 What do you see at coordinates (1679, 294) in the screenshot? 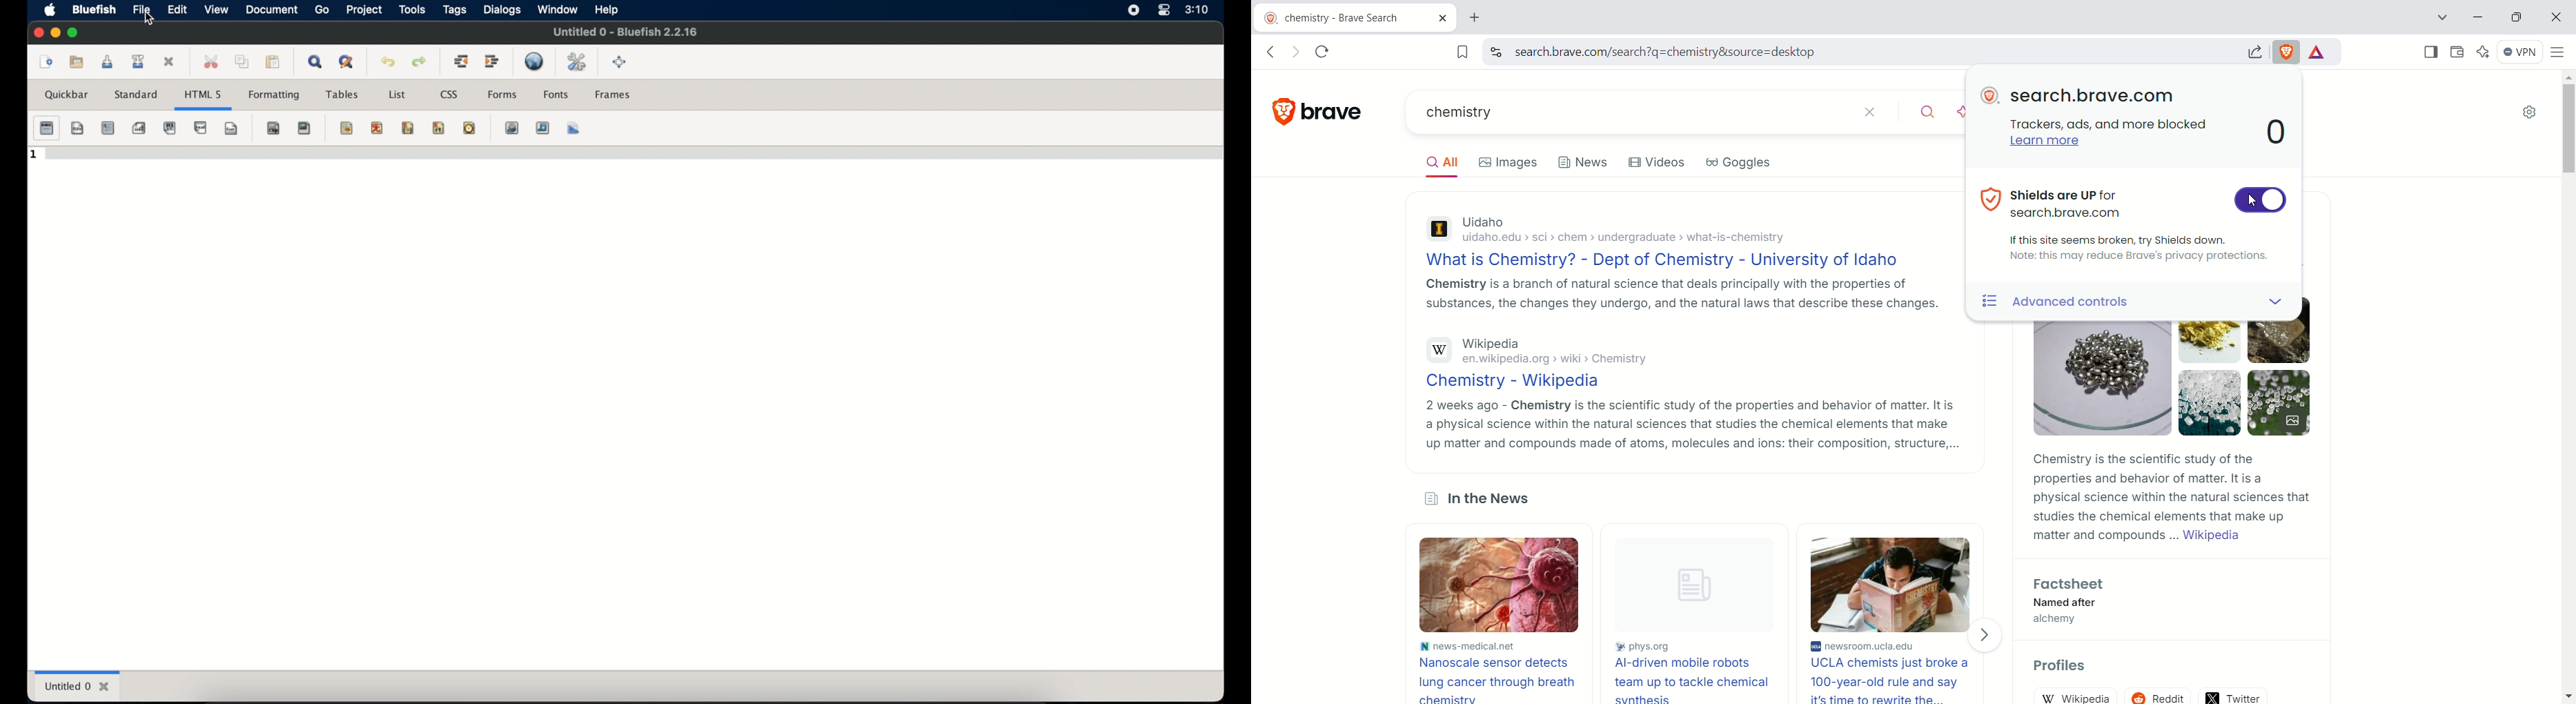
I see `Chemistry is a branch of natural science that deals principally with the properties of substances, the changes they undergo, and the natural laws that describe these changes.` at bounding box center [1679, 294].